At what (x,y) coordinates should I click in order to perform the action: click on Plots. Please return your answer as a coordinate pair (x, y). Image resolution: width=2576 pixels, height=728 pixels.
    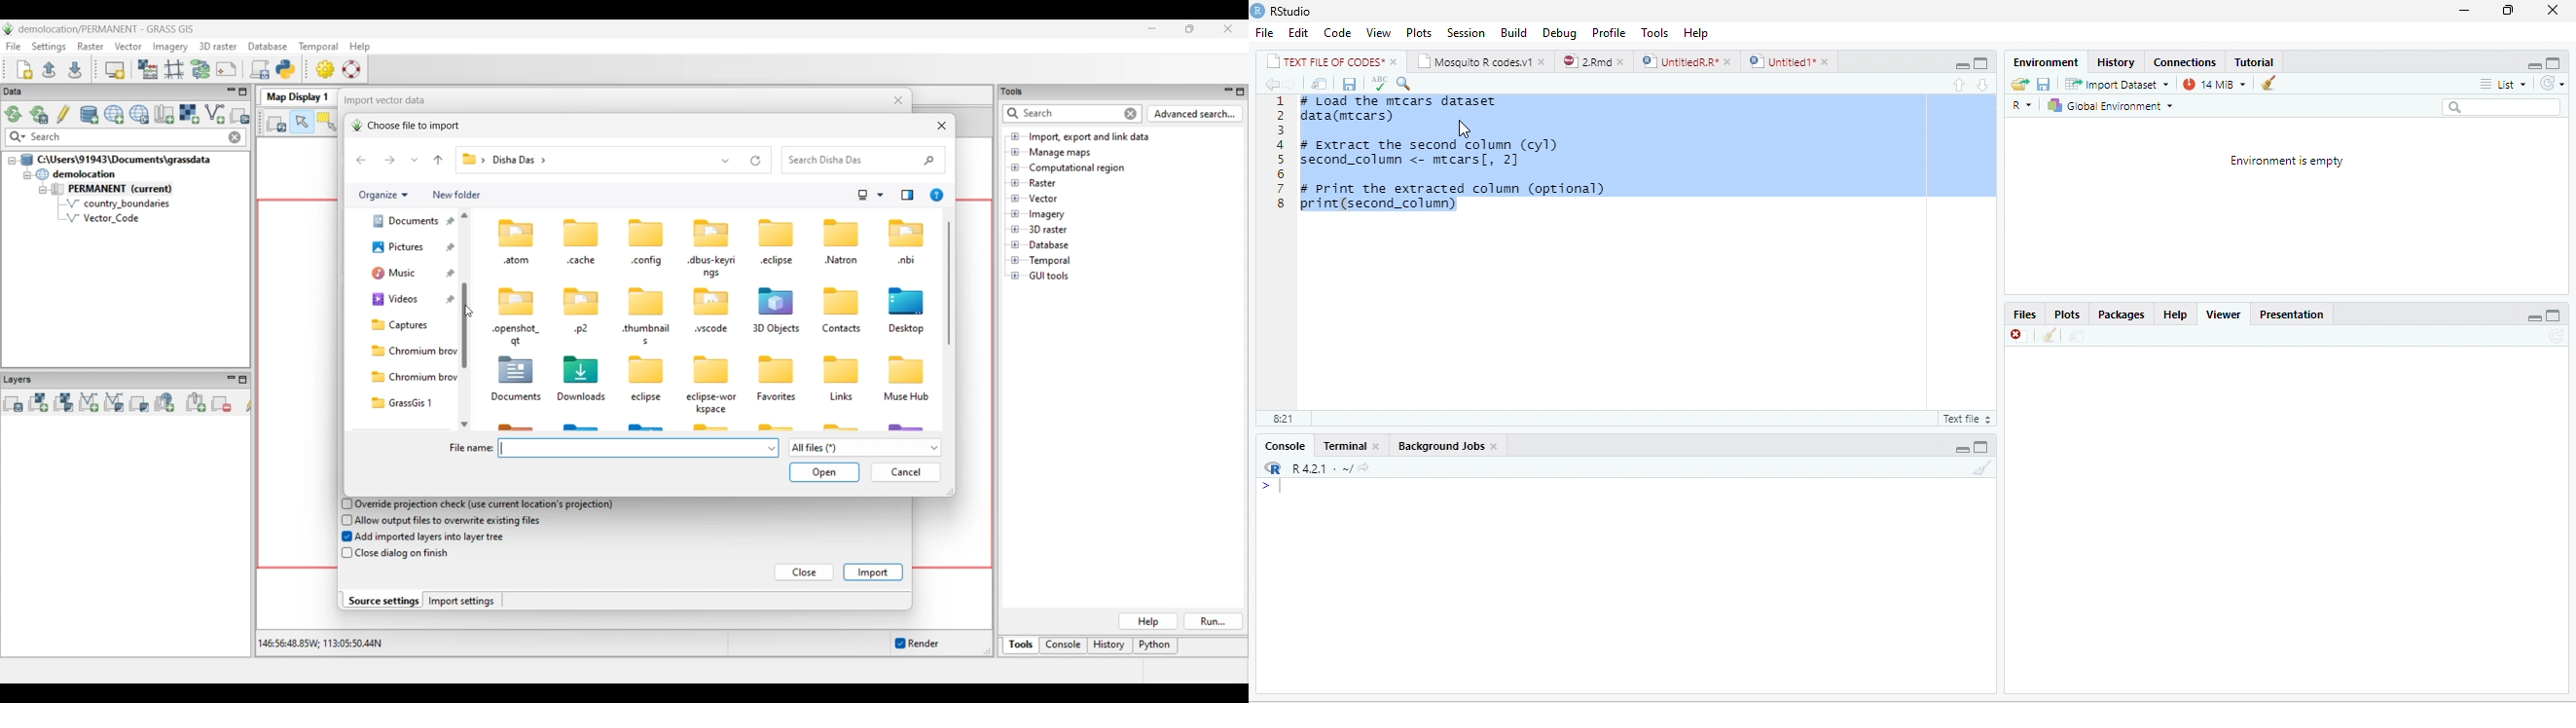
    Looking at the image, I should click on (1419, 31).